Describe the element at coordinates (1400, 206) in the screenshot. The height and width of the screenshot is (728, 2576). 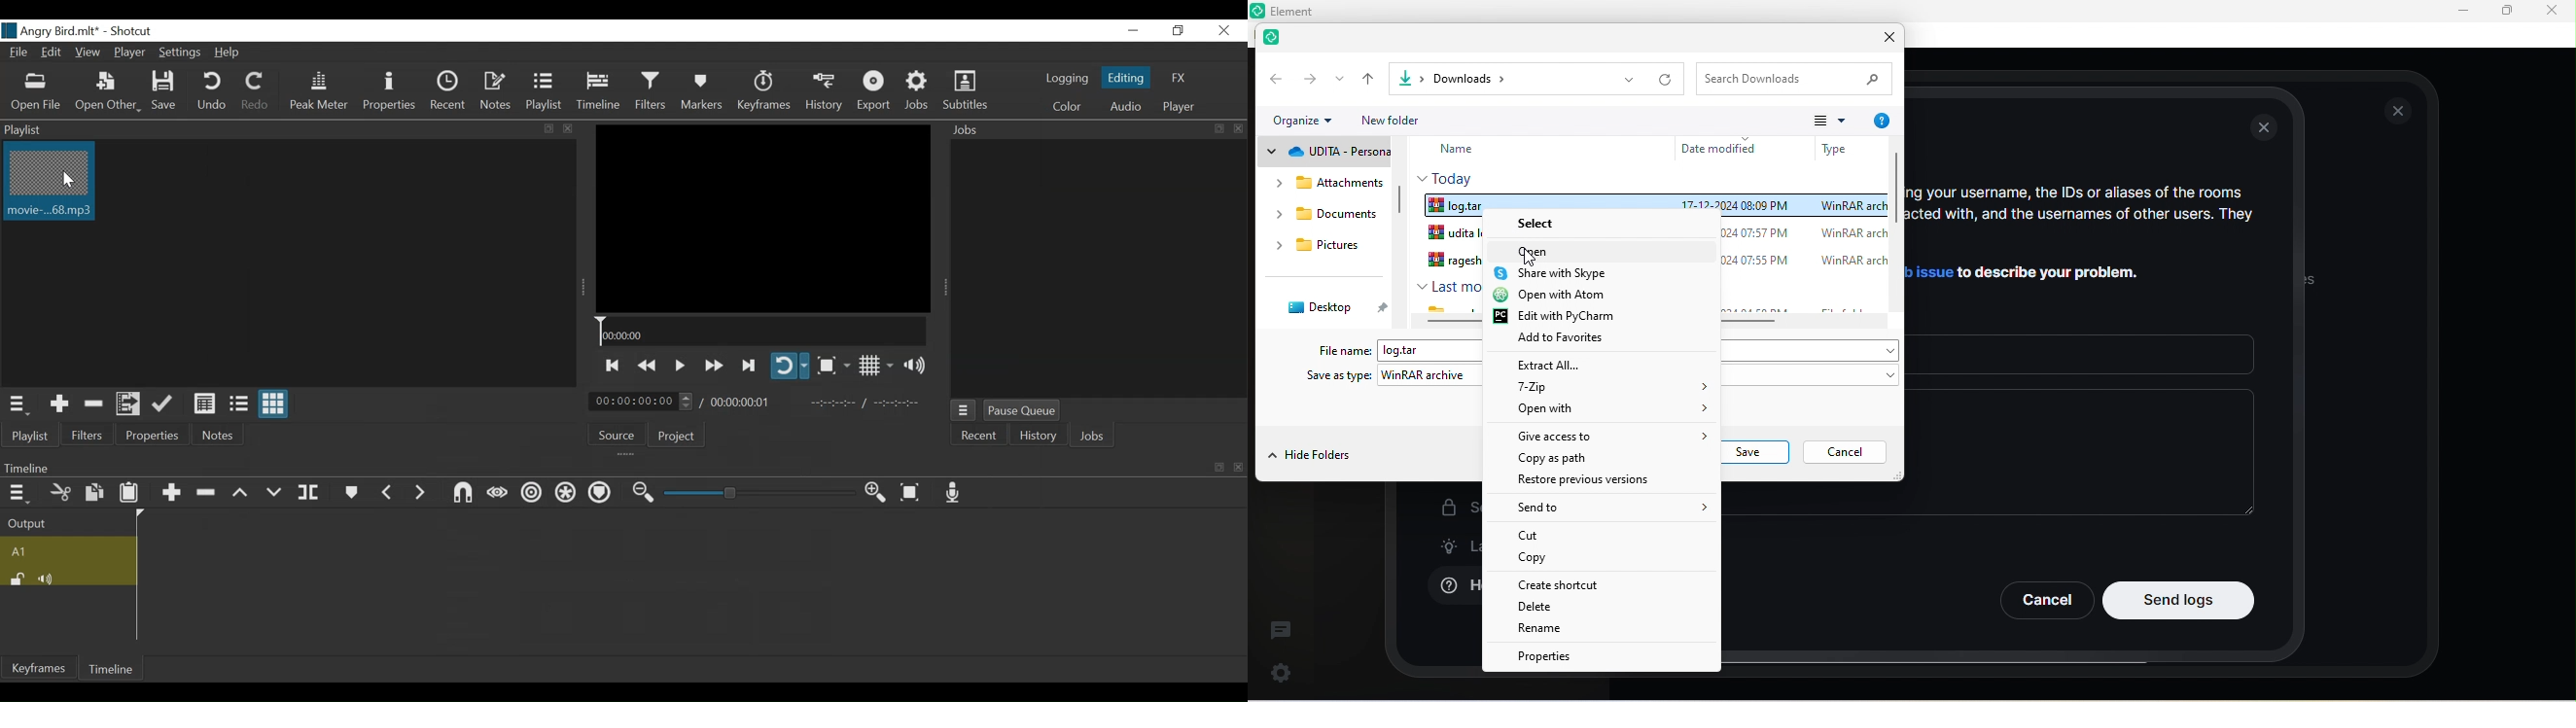
I see `scroll bar` at that location.